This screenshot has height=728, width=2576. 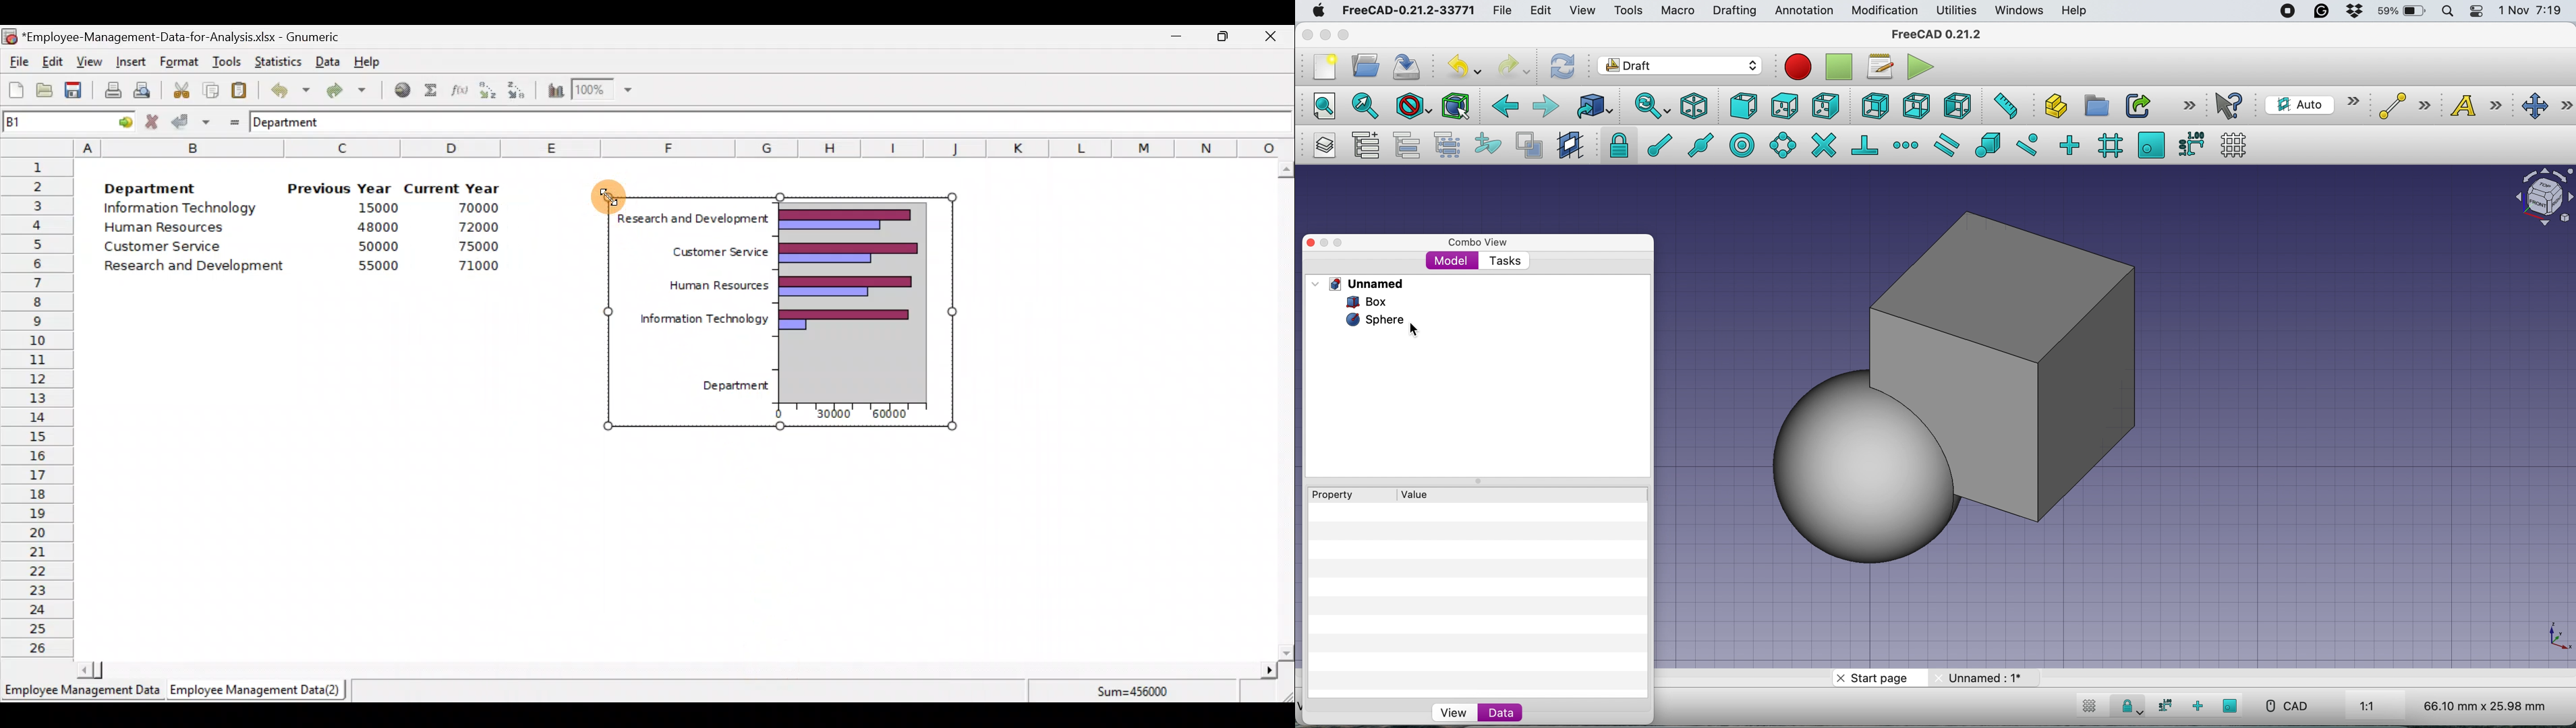 I want to click on snap grid, so click(x=2109, y=145).